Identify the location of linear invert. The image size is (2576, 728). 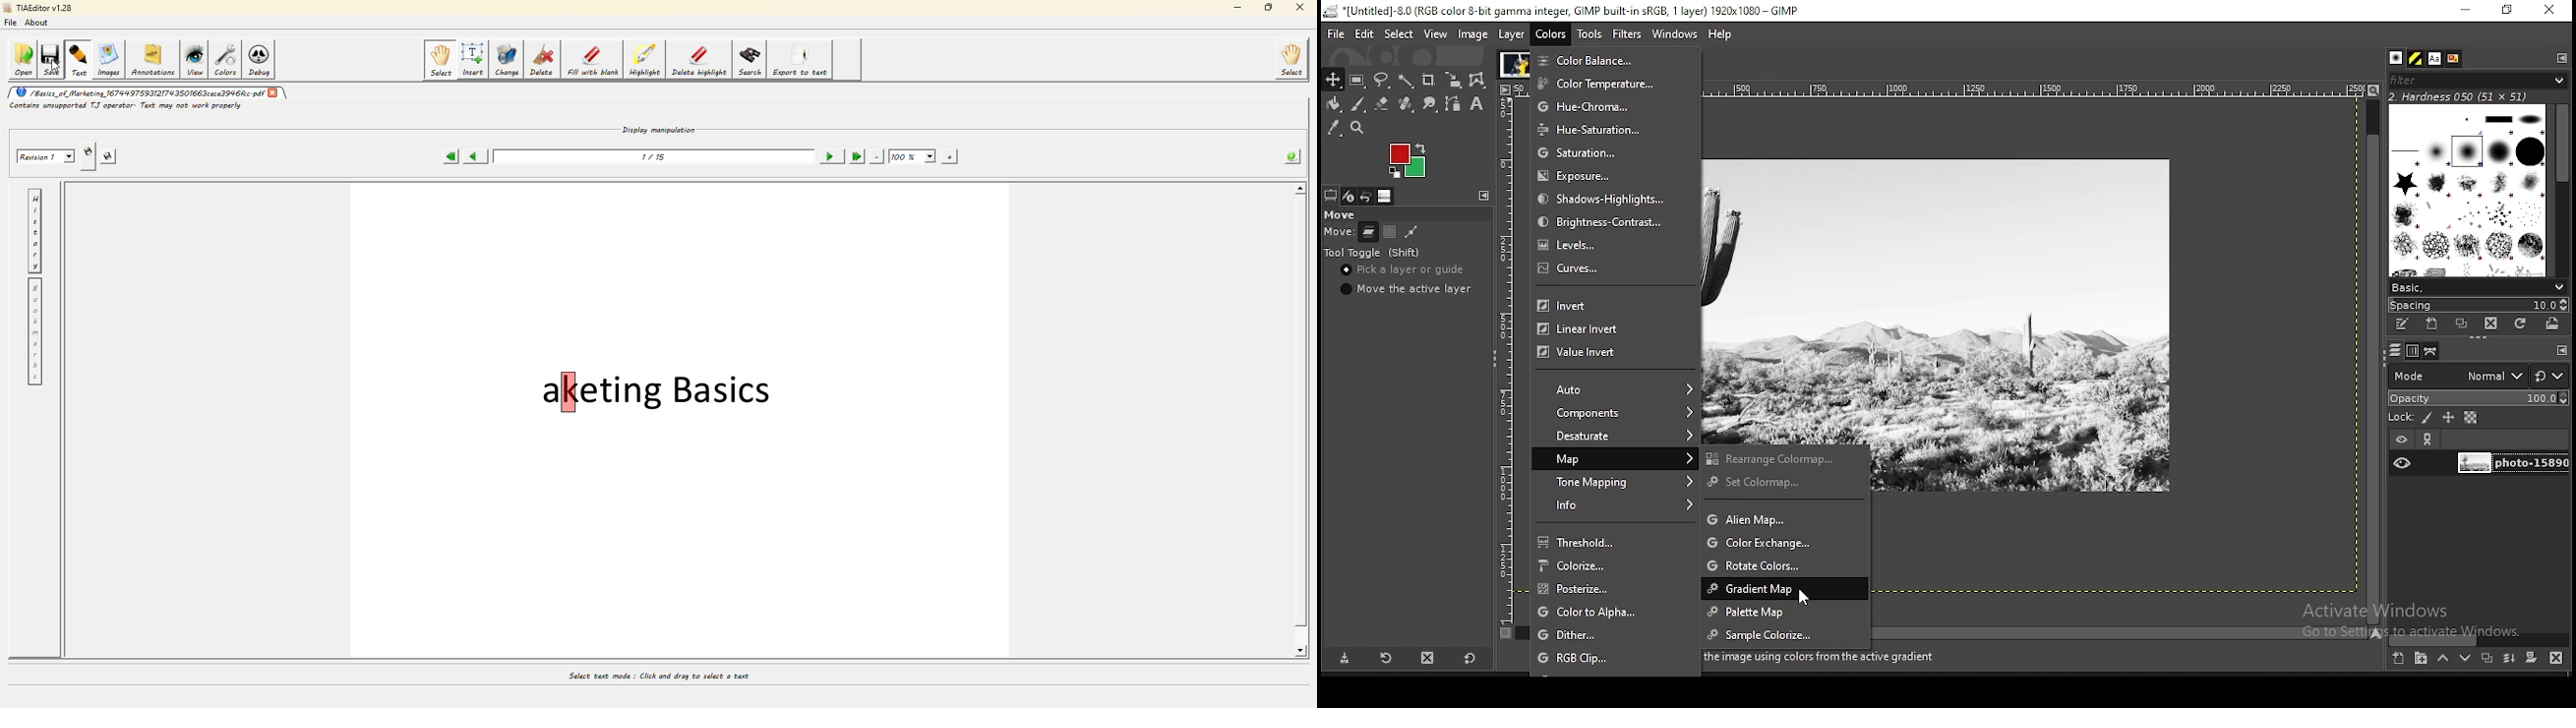
(1608, 328).